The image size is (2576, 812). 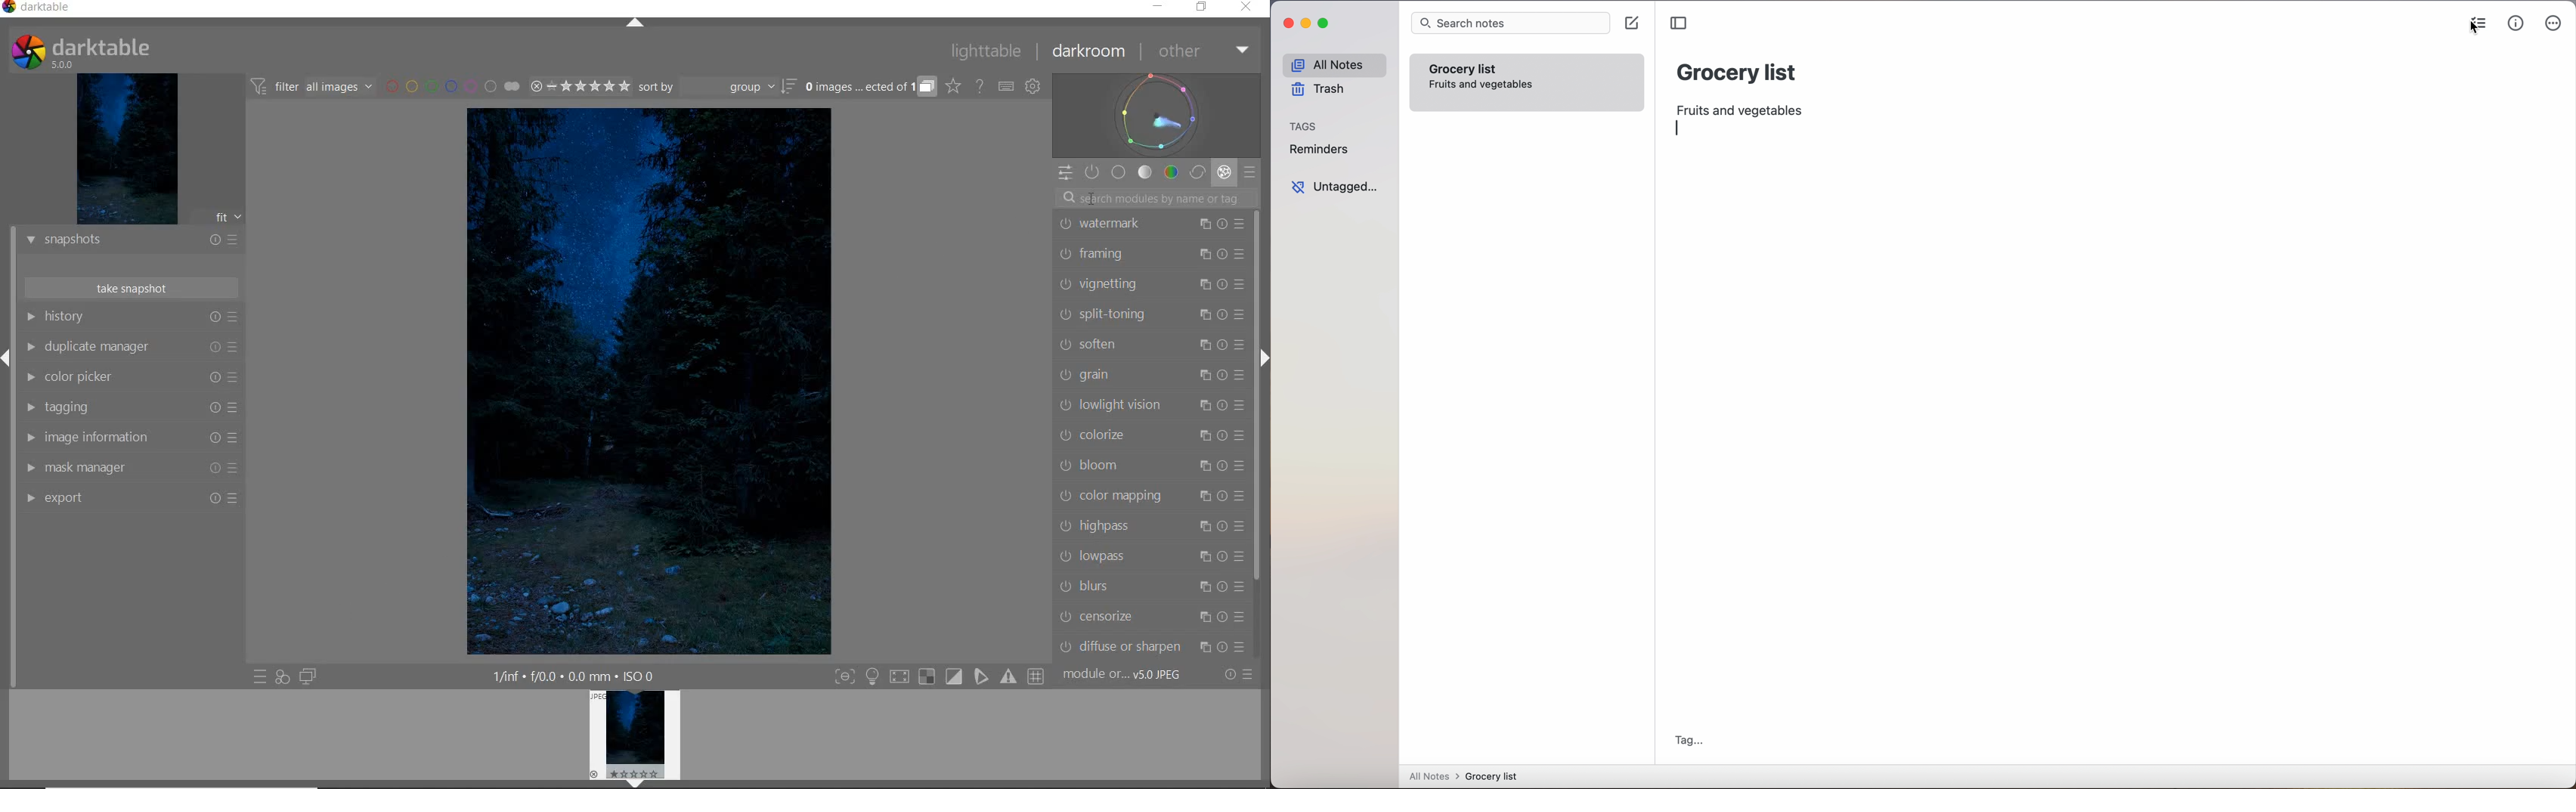 What do you see at coordinates (1173, 172) in the screenshot?
I see `COLOR` at bounding box center [1173, 172].